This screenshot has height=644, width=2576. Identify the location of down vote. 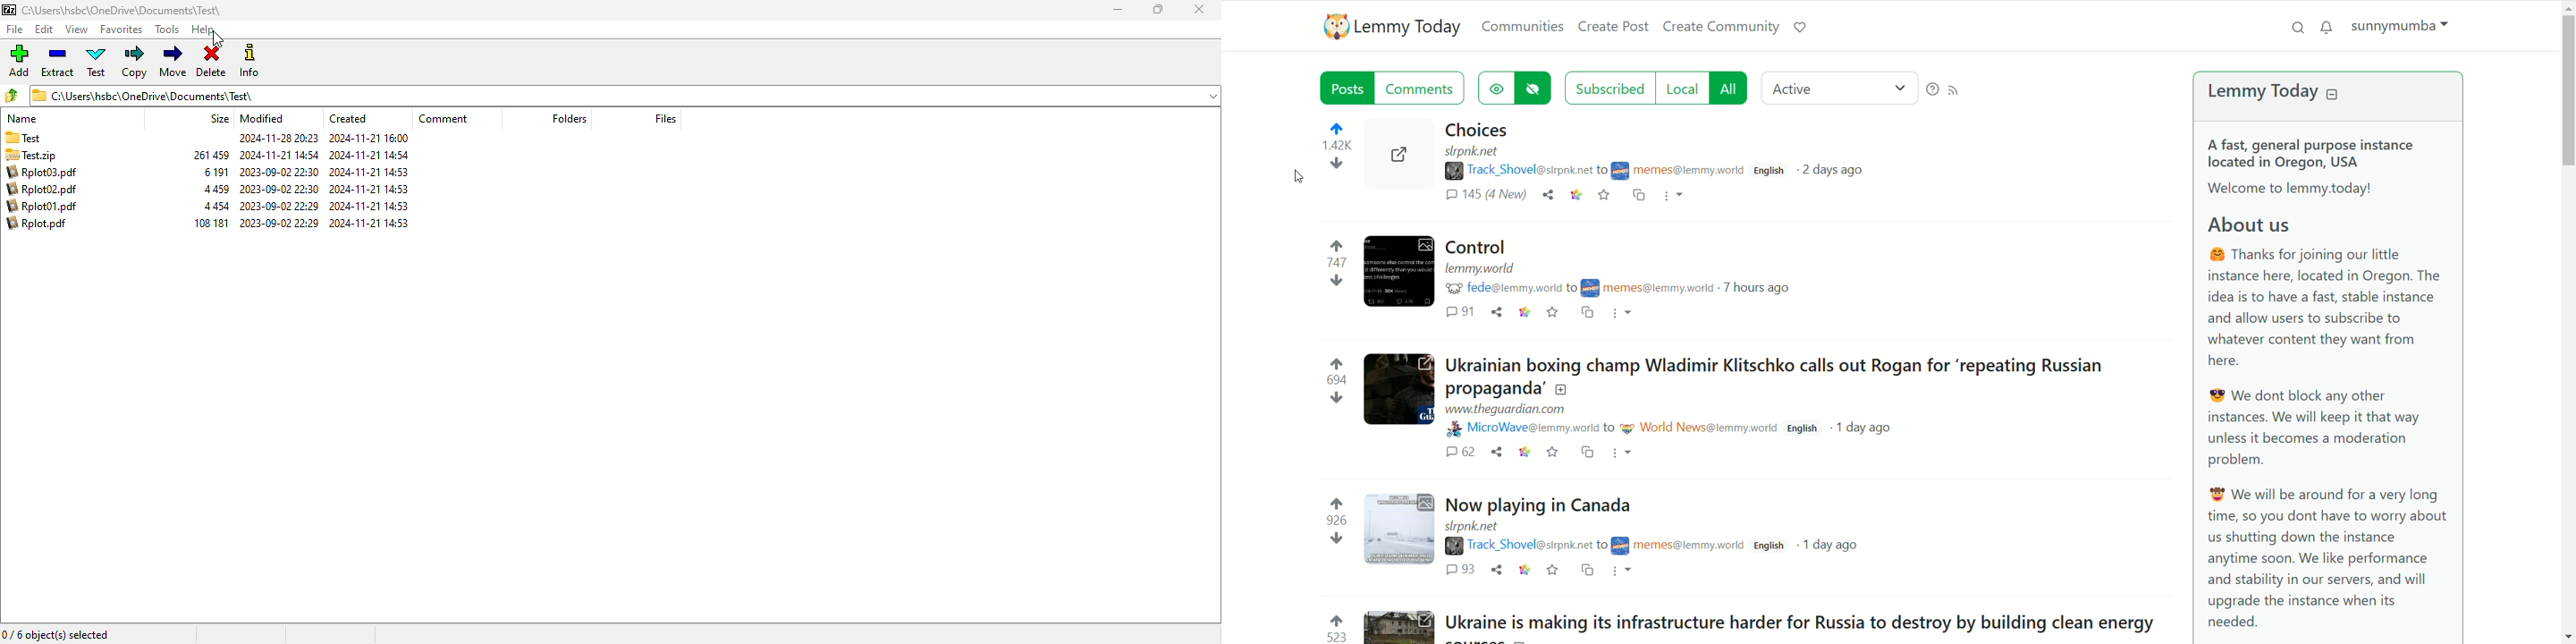
(1335, 282).